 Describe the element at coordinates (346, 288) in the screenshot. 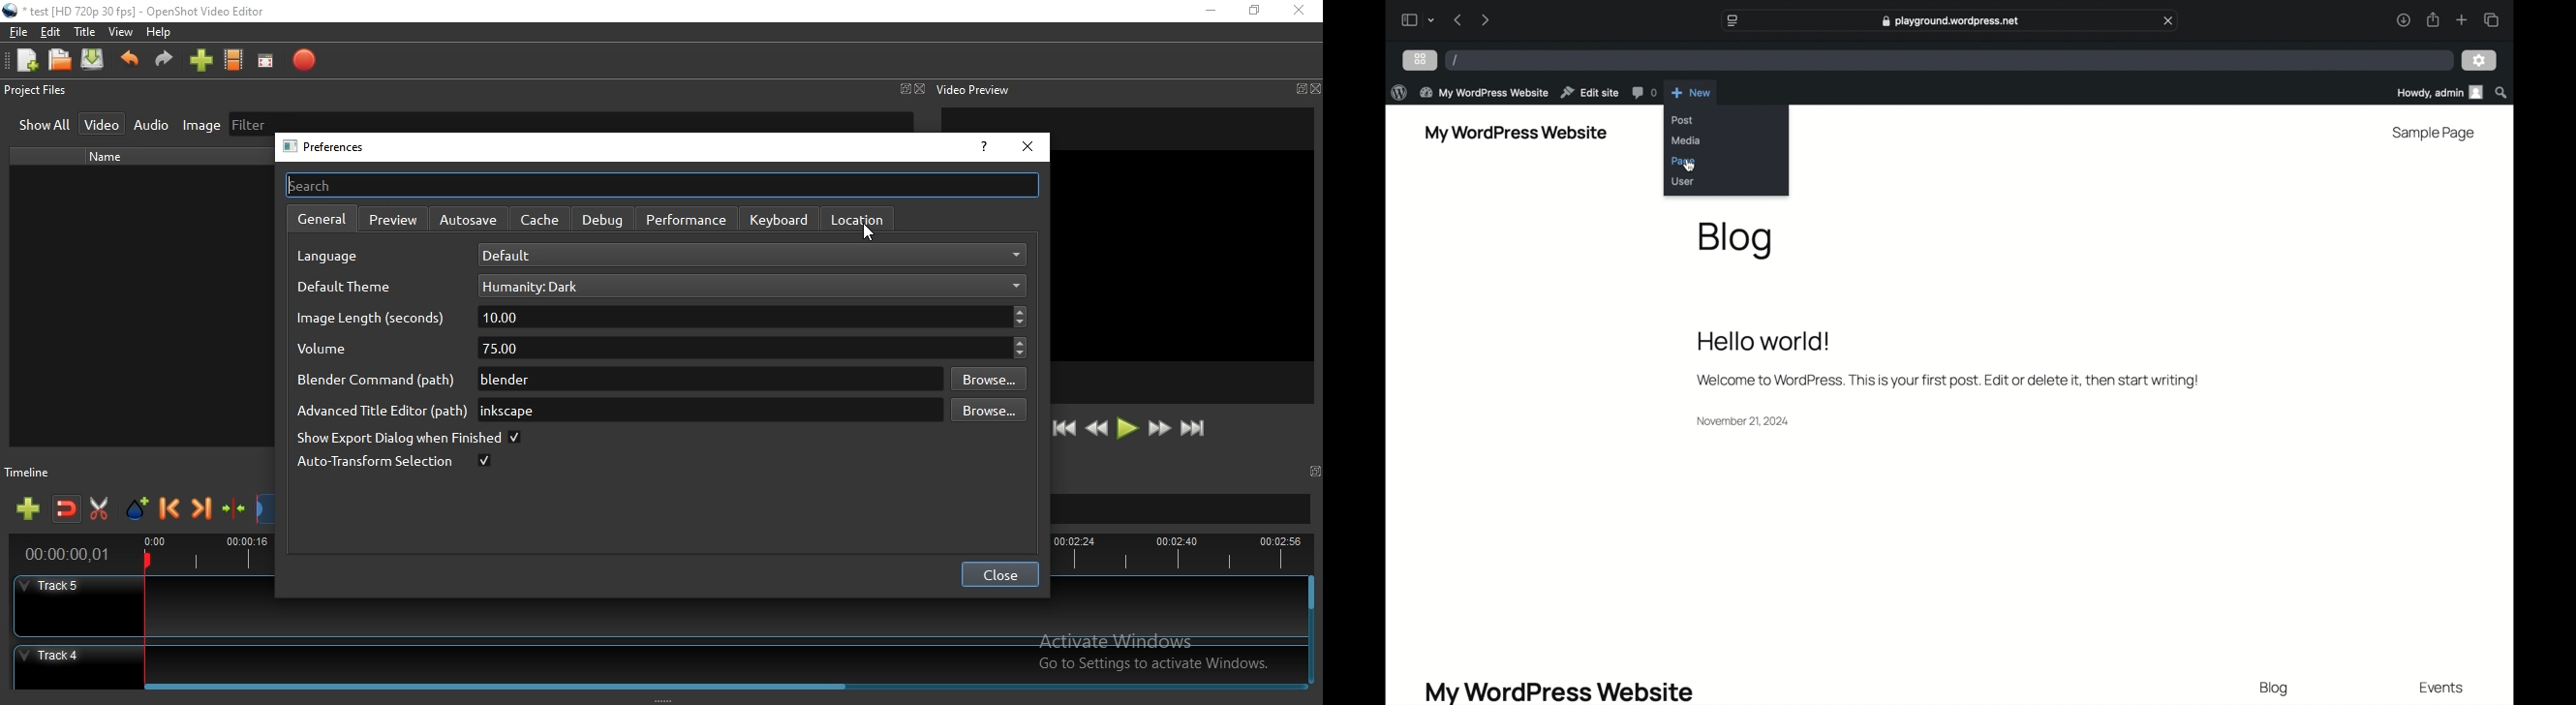

I see `default` at that location.